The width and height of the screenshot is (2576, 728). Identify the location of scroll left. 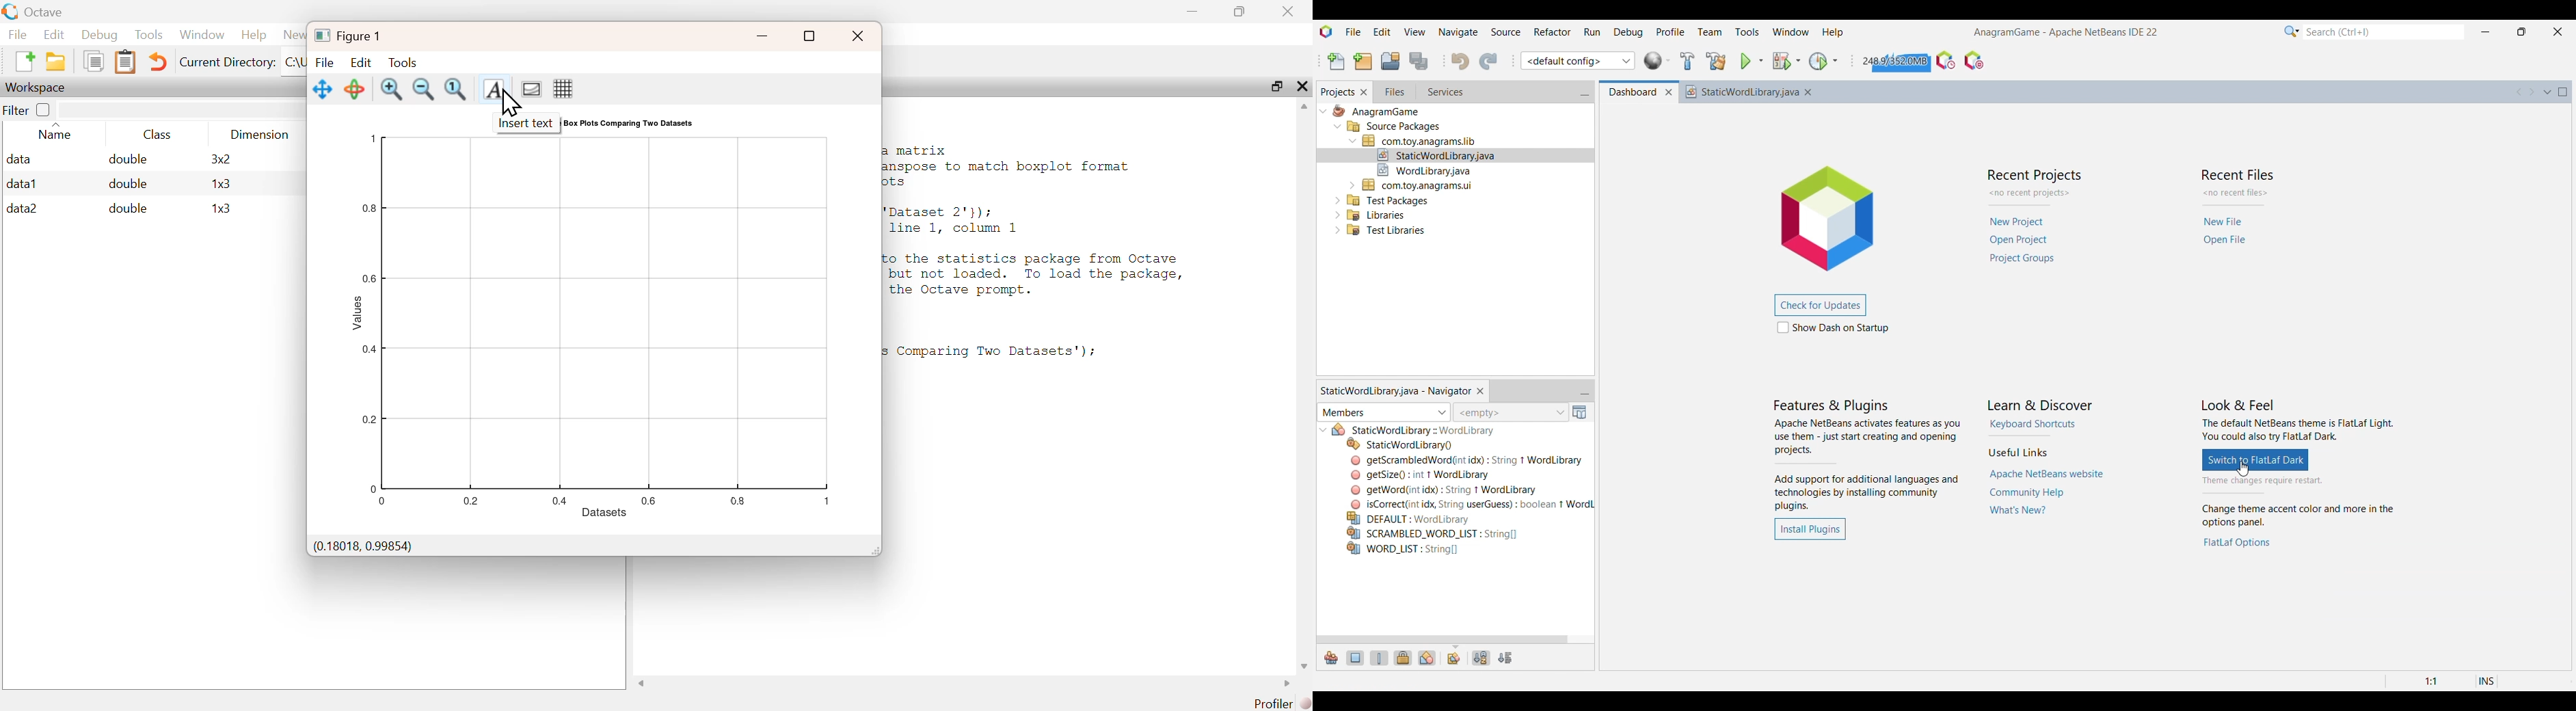
(644, 684).